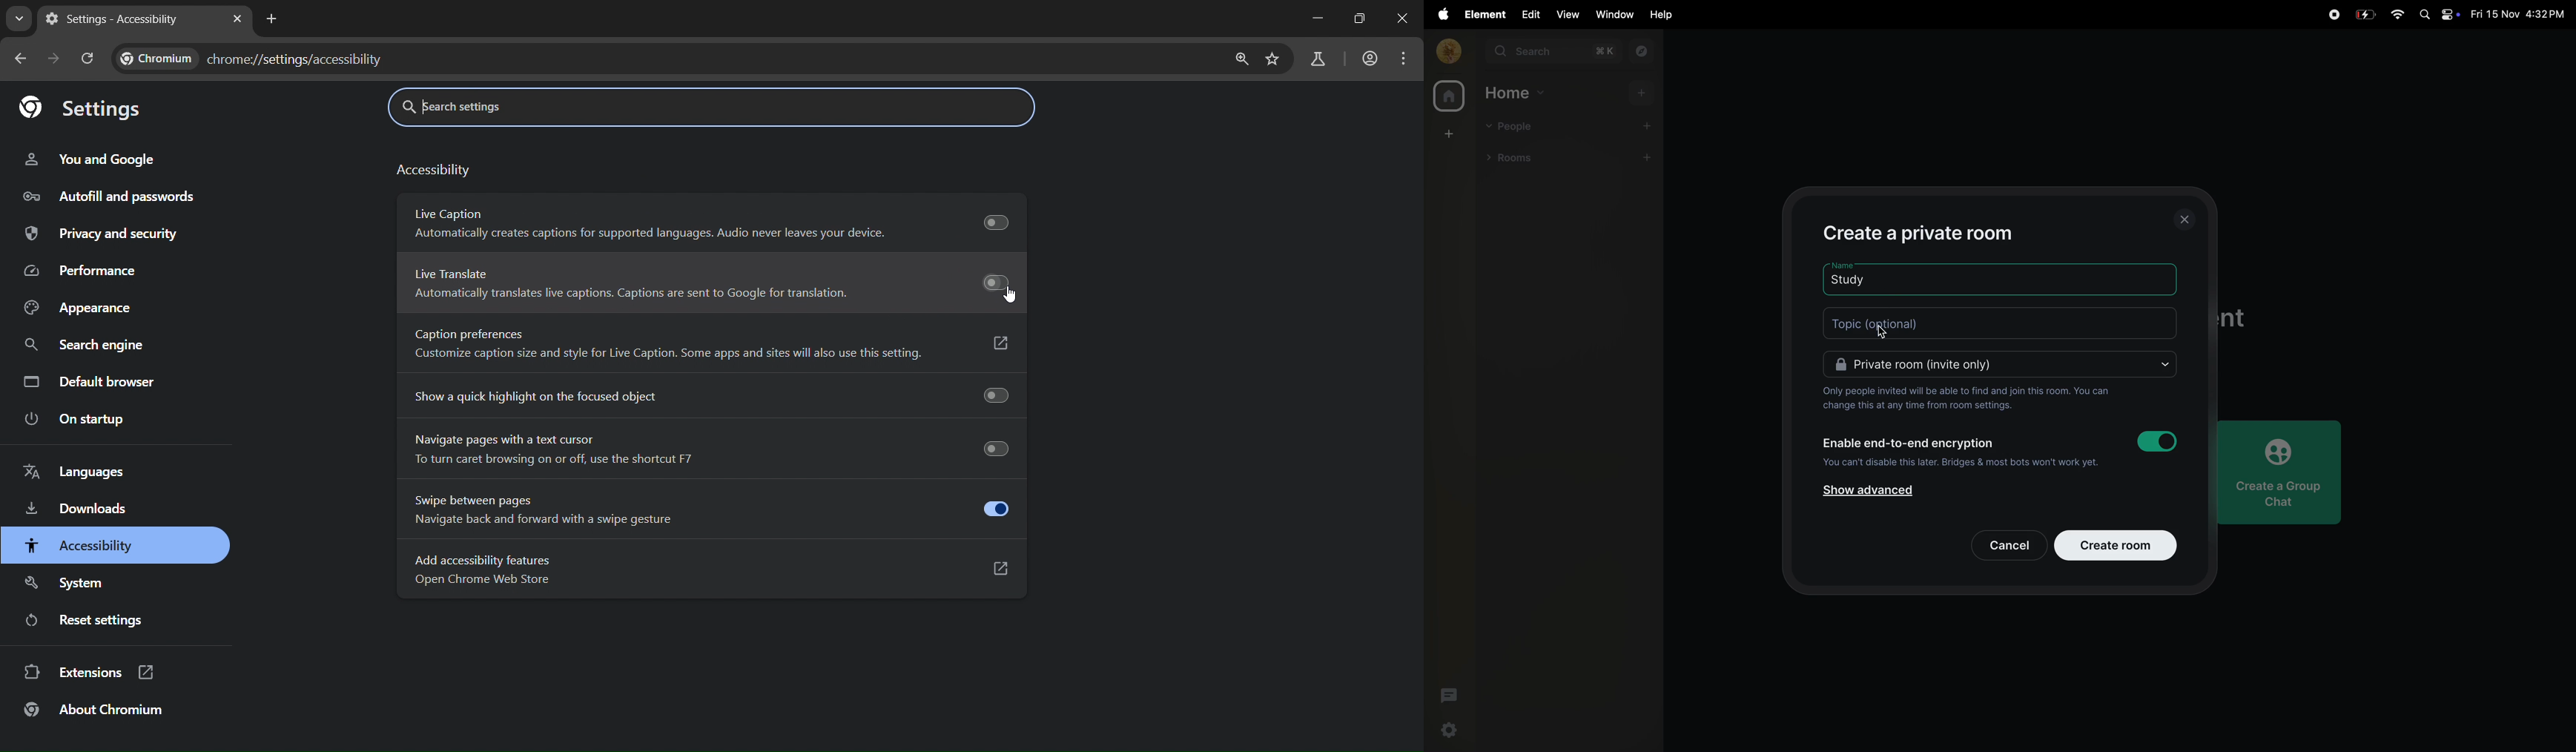 The width and height of the screenshot is (2576, 756). What do you see at coordinates (1450, 731) in the screenshot?
I see `ettings` at bounding box center [1450, 731].